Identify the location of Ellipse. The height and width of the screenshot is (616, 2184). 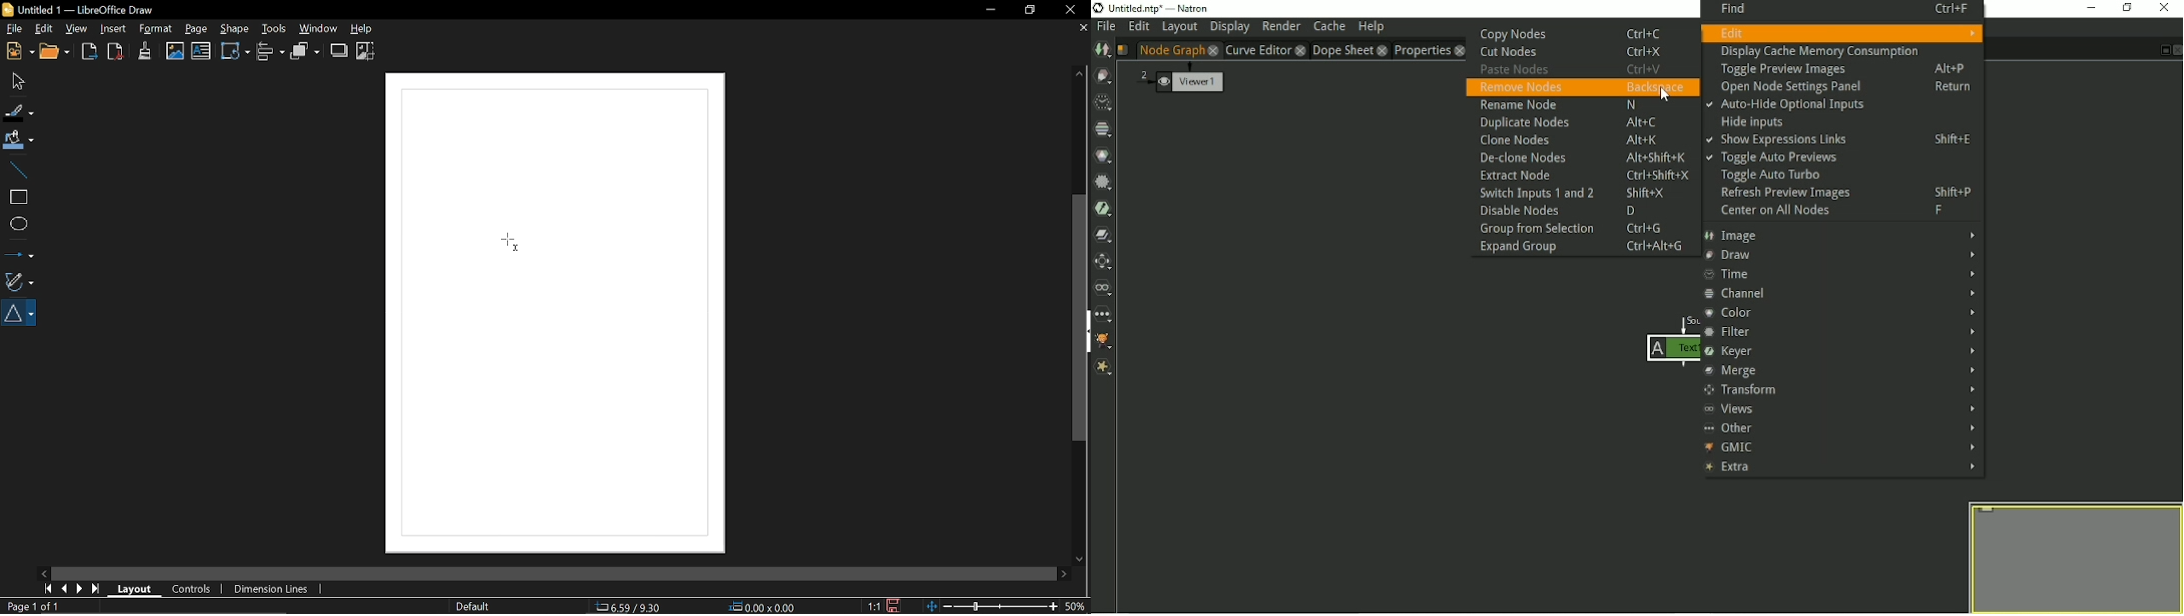
(17, 224).